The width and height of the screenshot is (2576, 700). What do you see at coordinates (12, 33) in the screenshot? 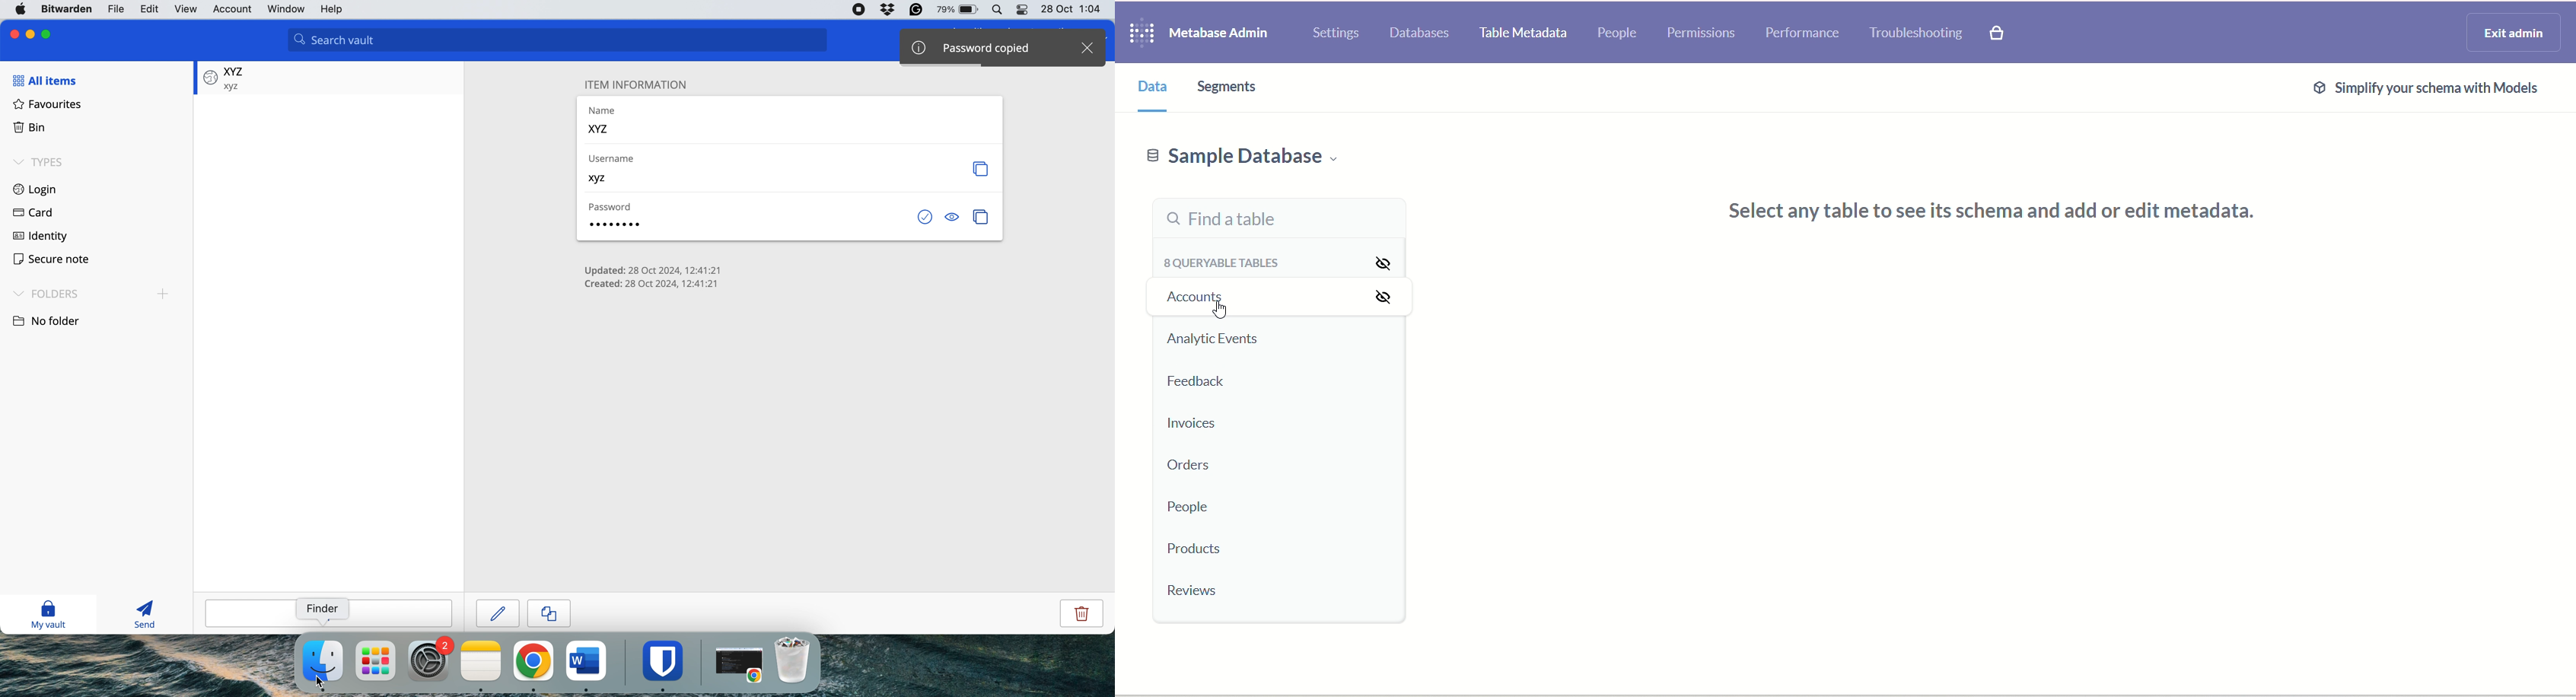
I see `close` at bounding box center [12, 33].